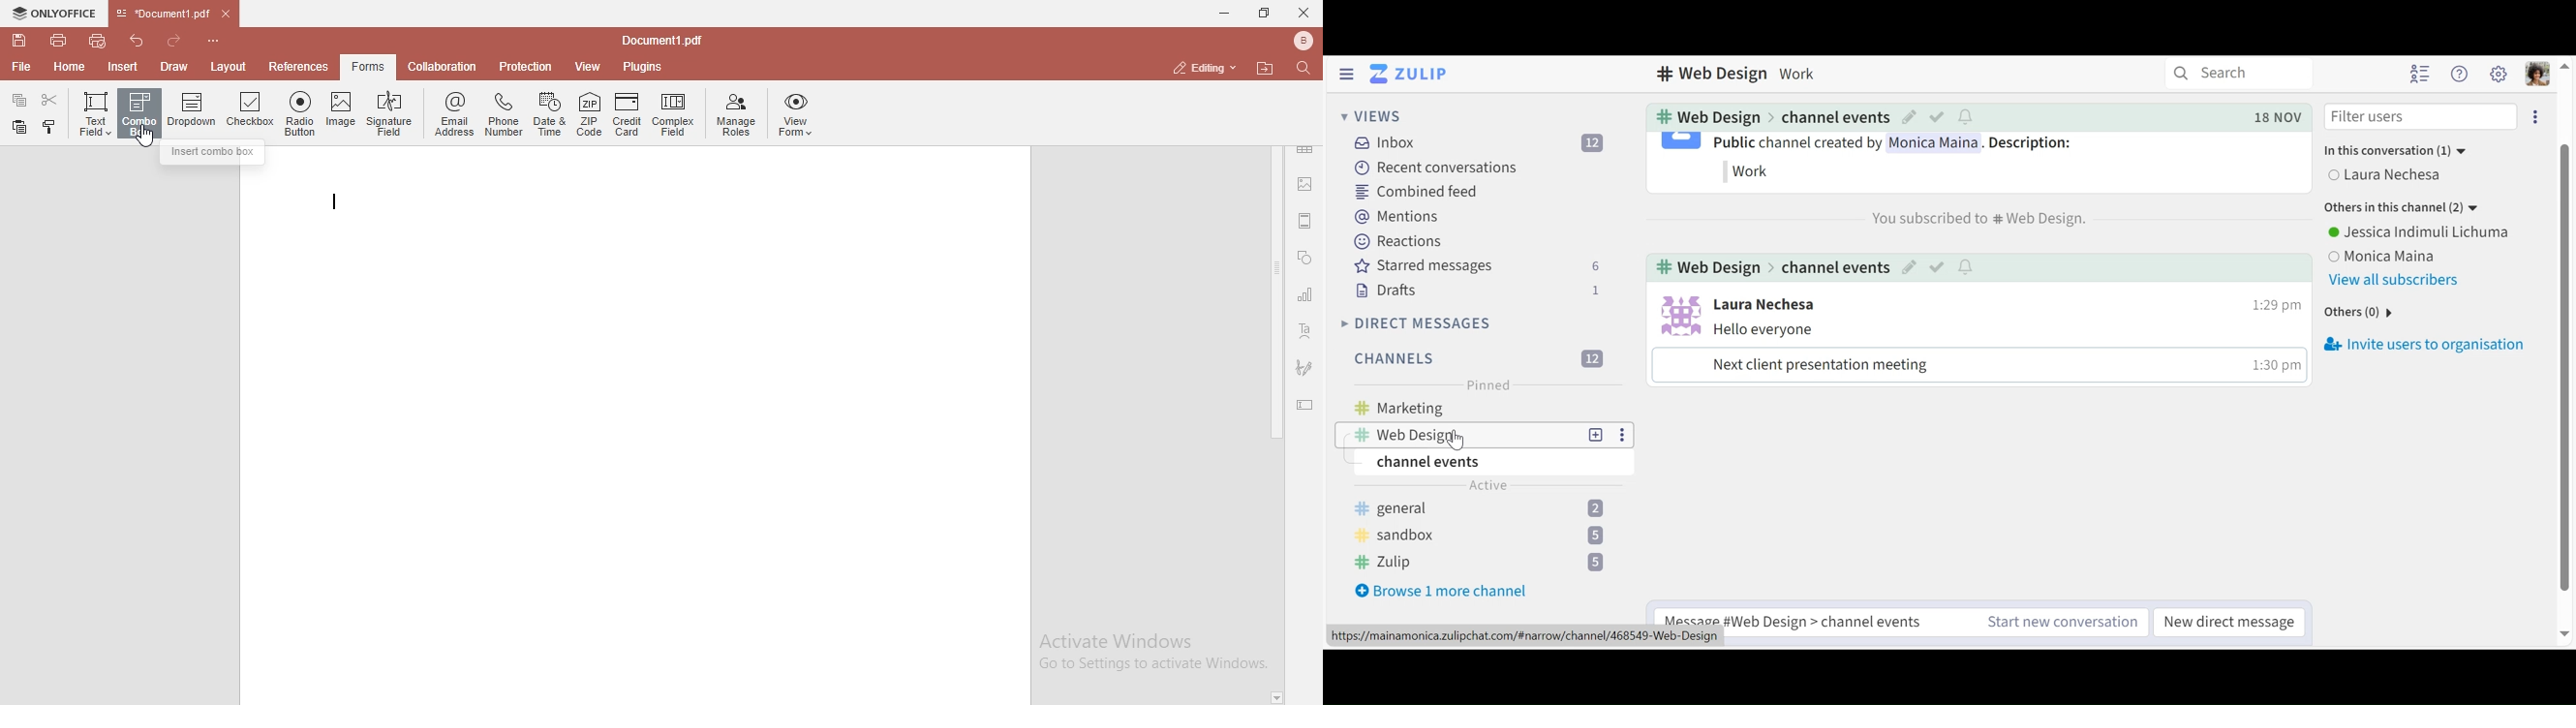 Image resolution: width=2576 pixels, height=728 pixels. Describe the element at coordinates (1308, 407) in the screenshot. I see `edit text` at that location.